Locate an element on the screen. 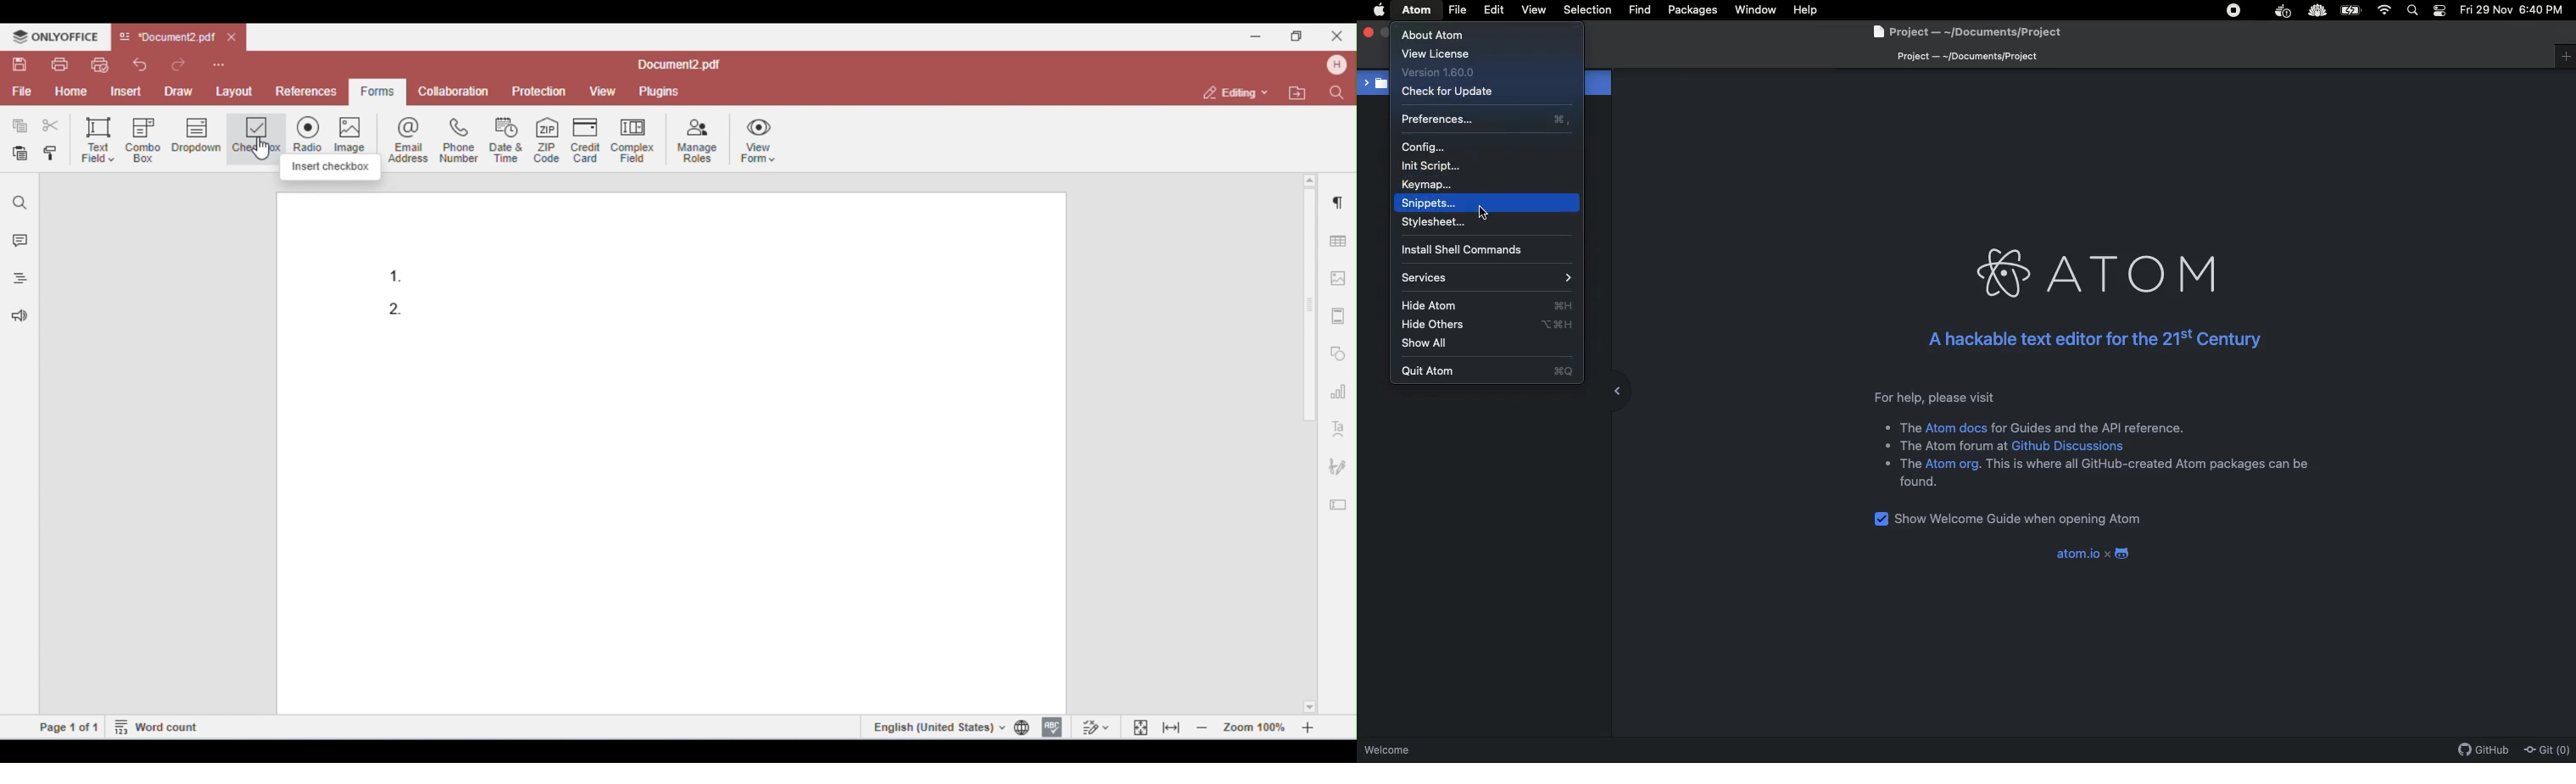 The image size is (2576, 784). Atom.org is located at coordinates (1954, 465).